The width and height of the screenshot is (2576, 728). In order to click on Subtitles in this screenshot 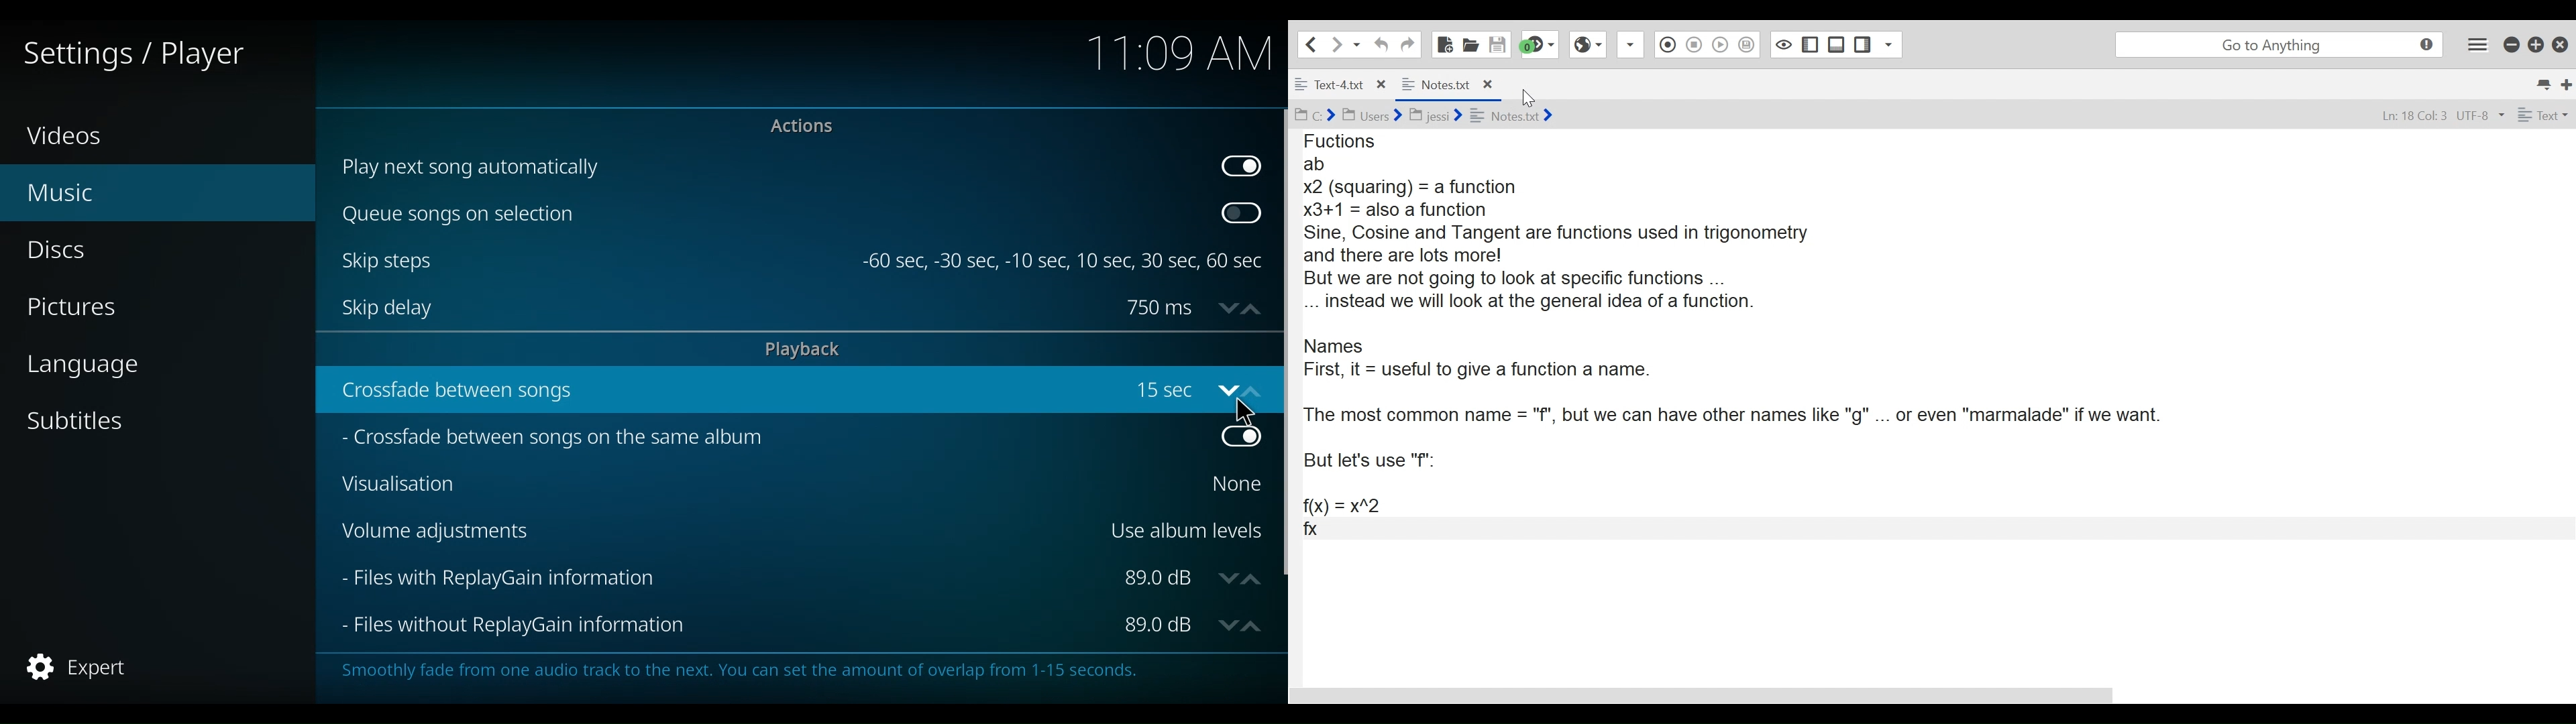, I will do `click(83, 423)`.